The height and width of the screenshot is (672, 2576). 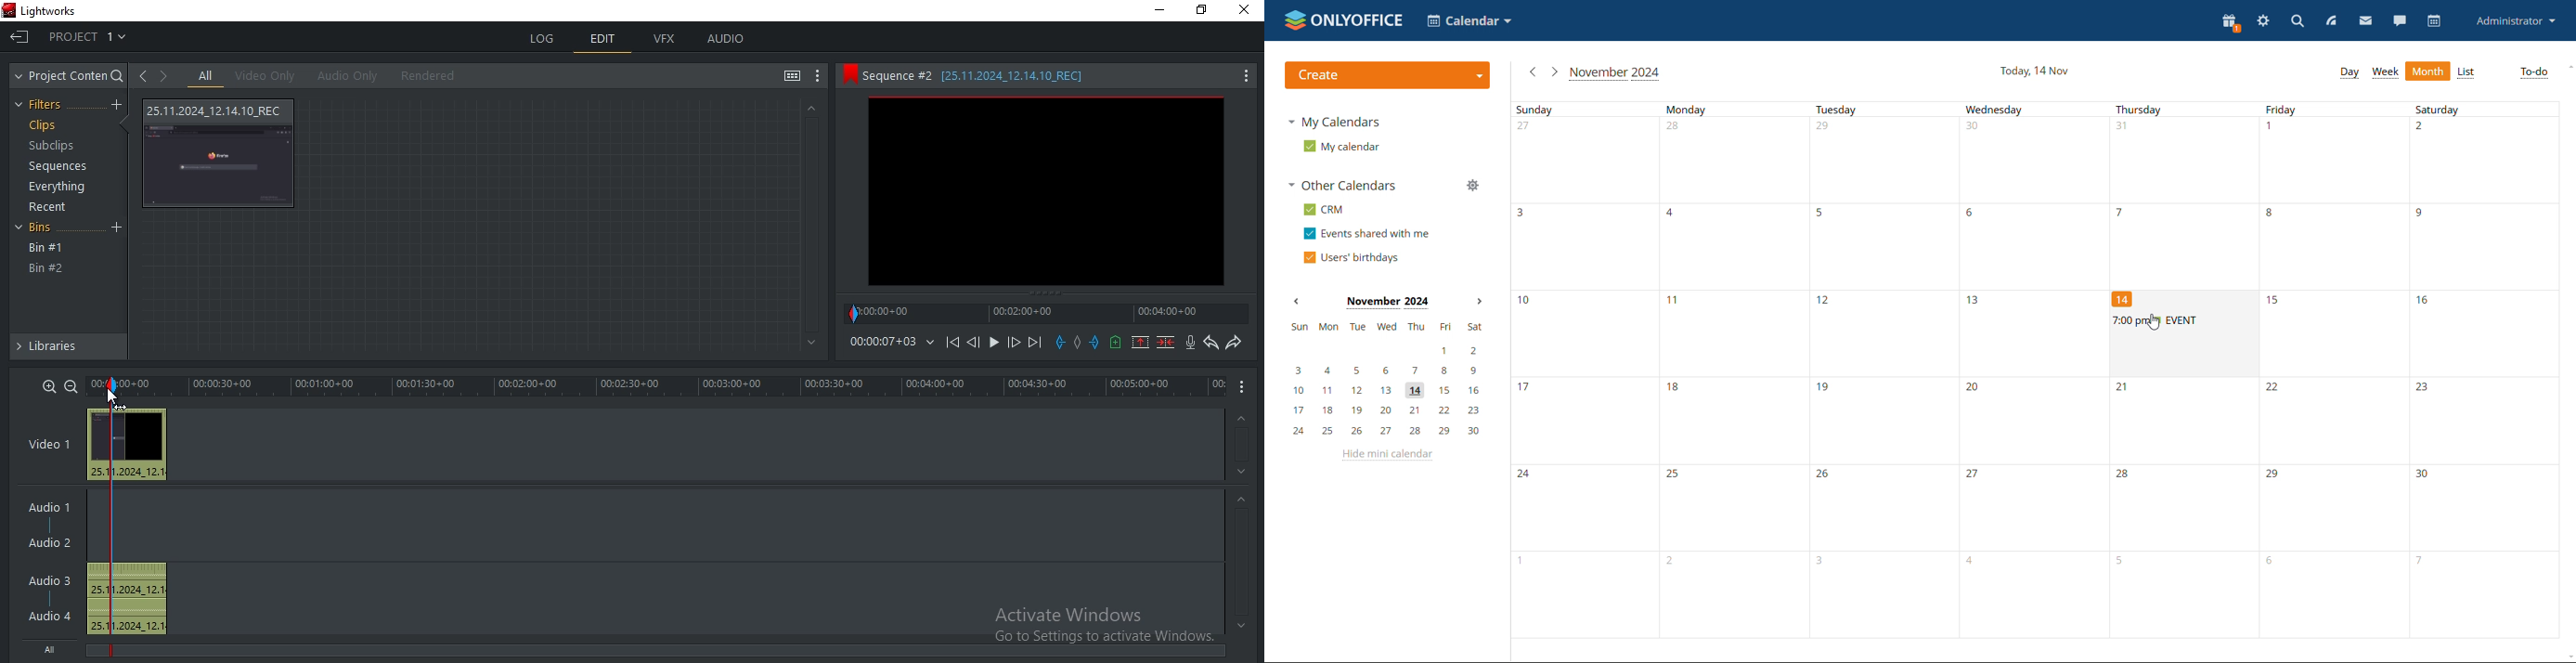 I want to click on Mouse Cursor, so click(x=112, y=399).